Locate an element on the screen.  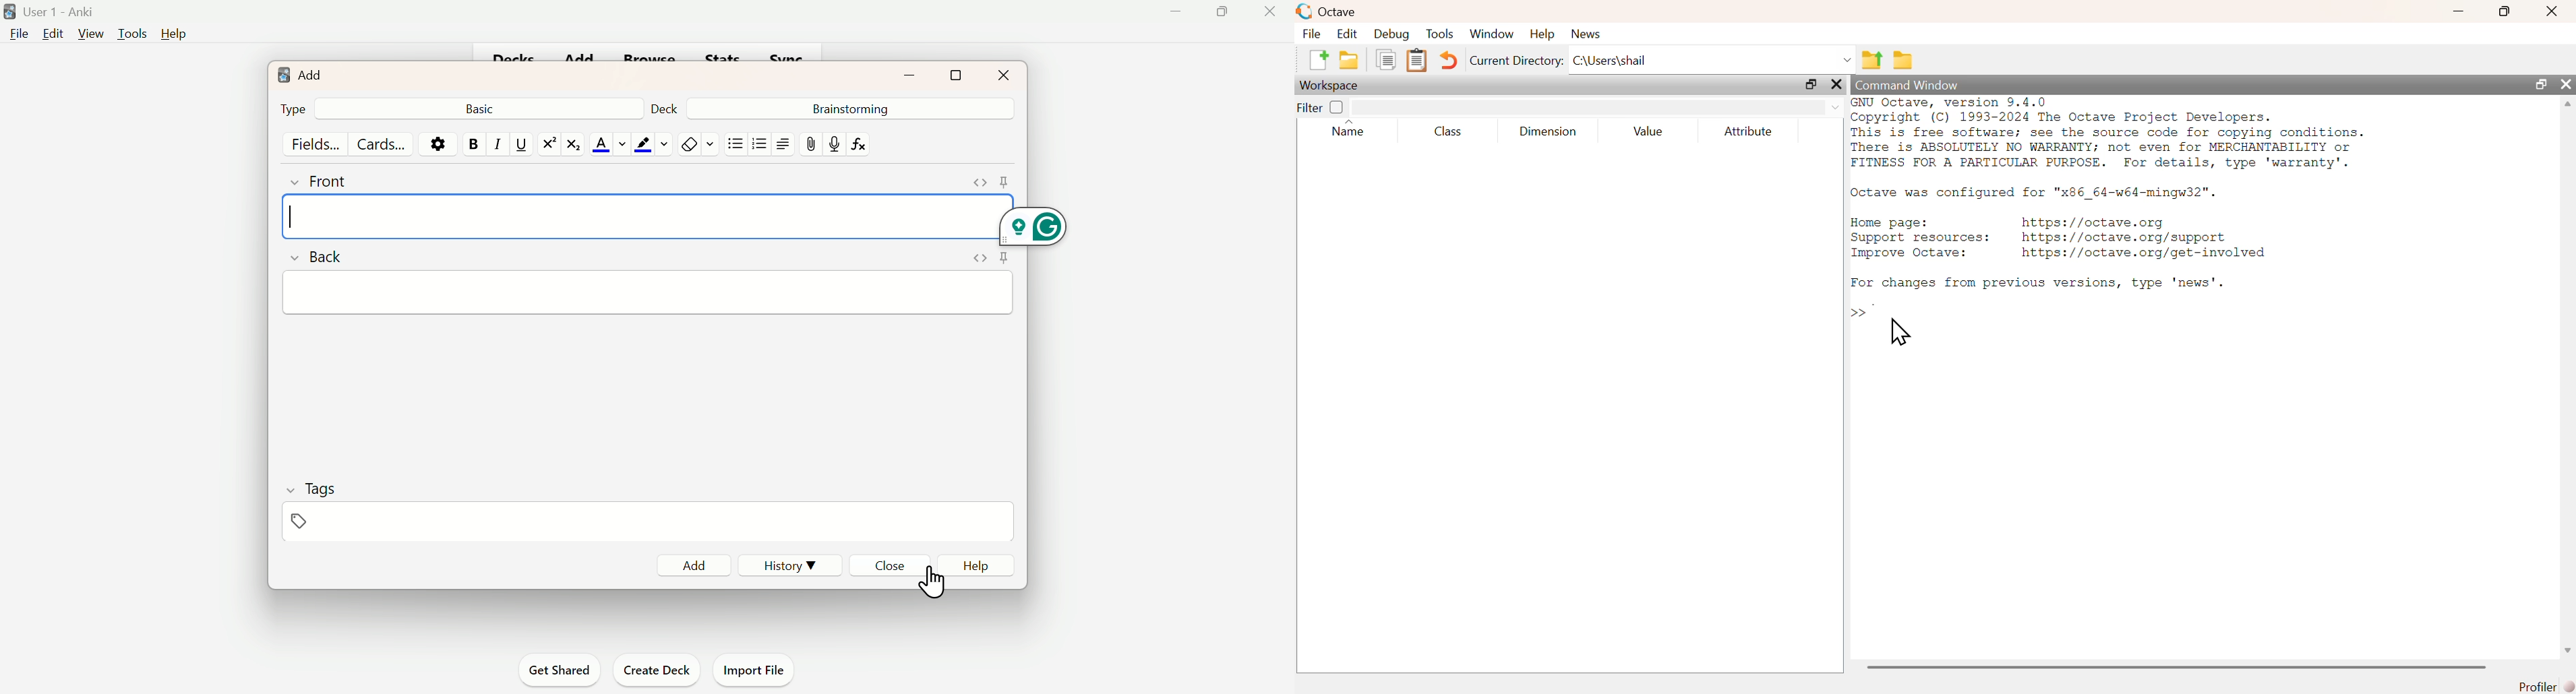
Front is located at coordinates (332, 179).